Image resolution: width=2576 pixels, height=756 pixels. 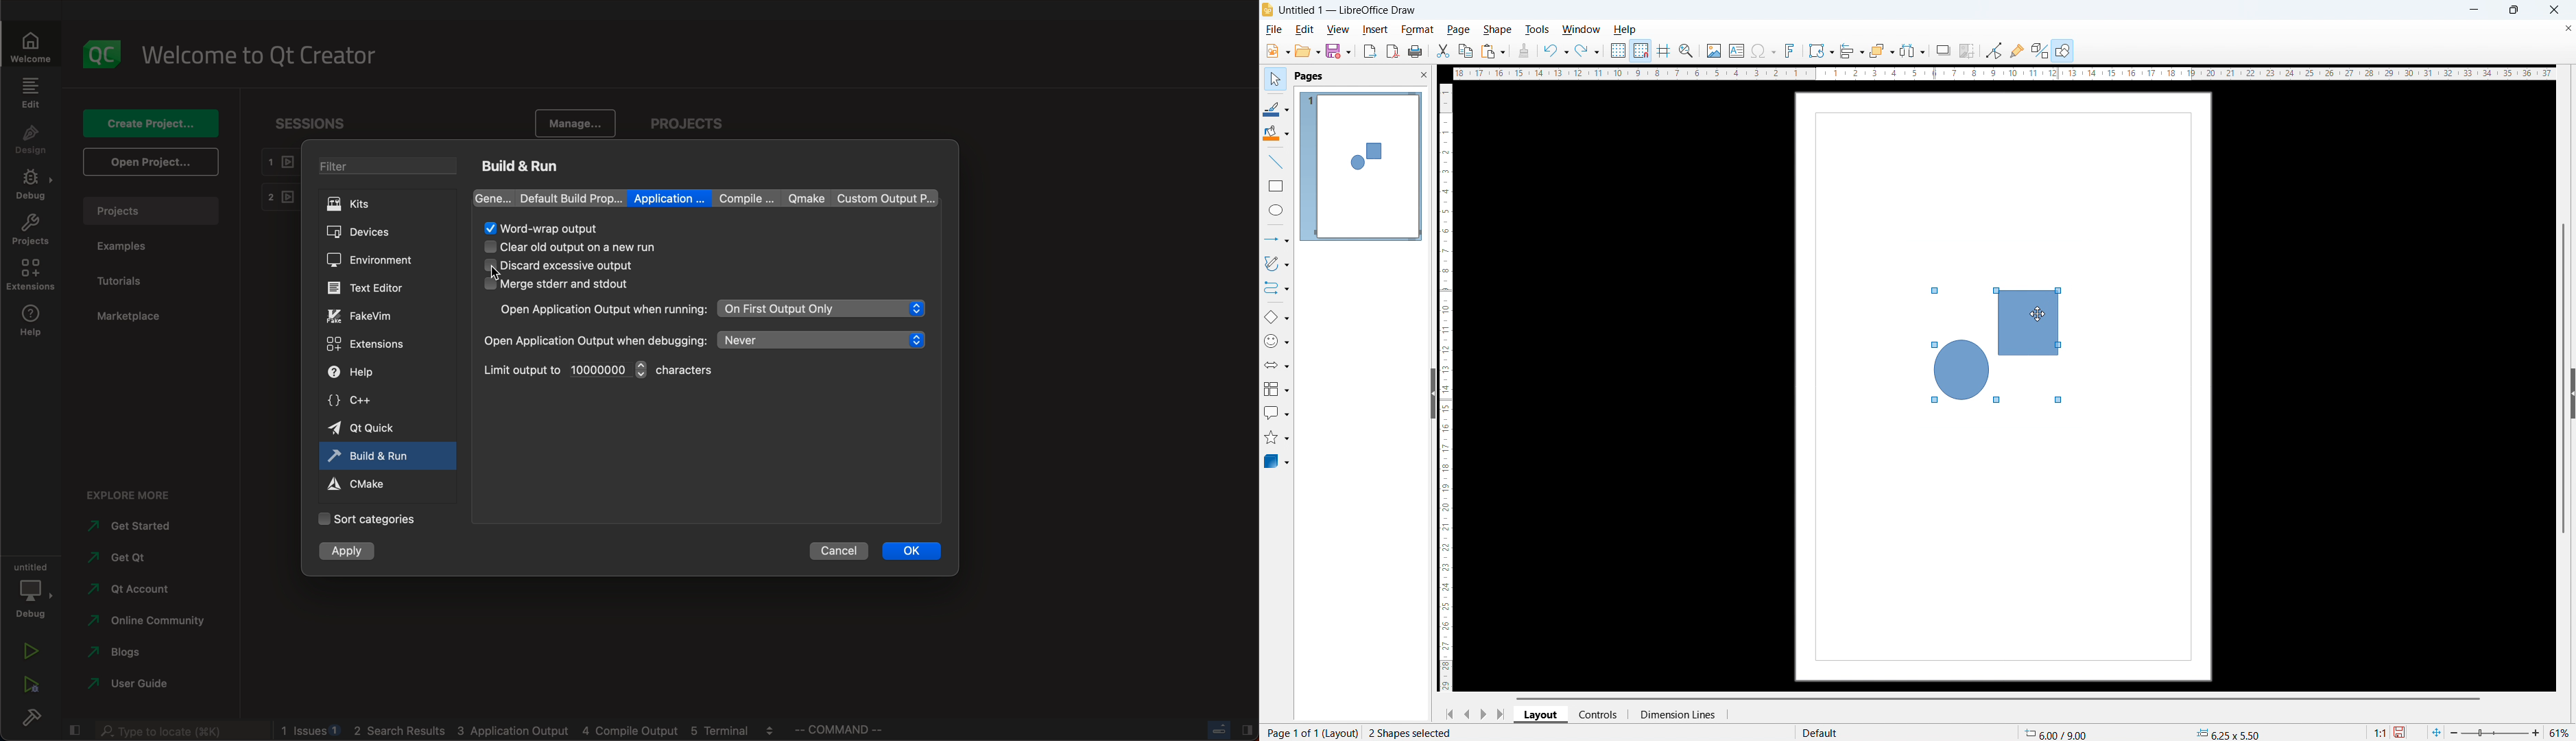 What do you see at coordinates (802, 198) in the screenshot?
I see `qmake` at bounding box center [802, 198].